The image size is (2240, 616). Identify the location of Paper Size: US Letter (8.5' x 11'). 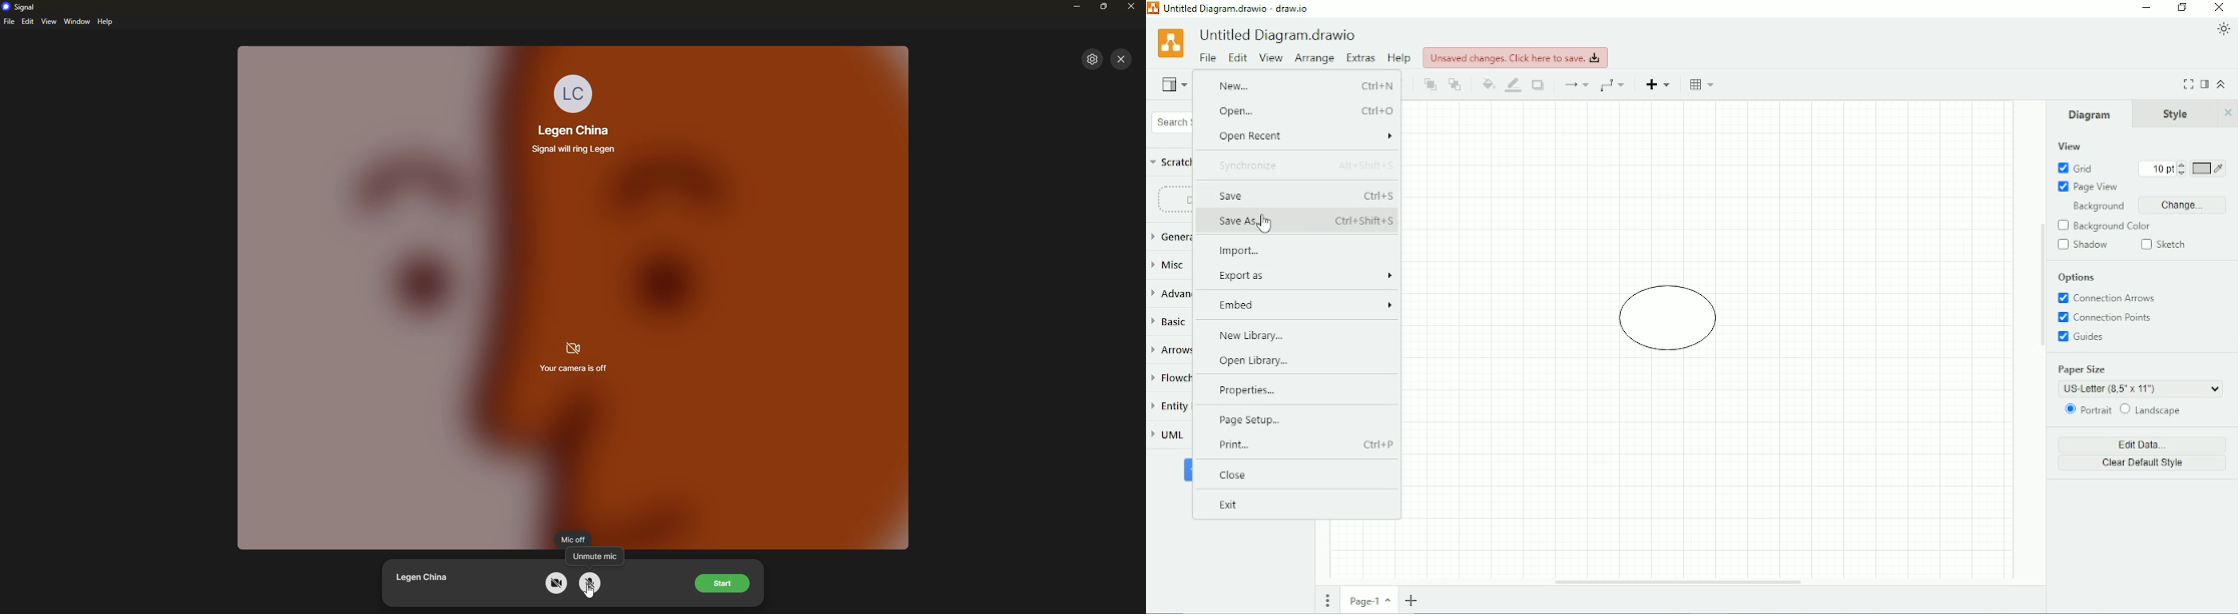
(2144, 380).